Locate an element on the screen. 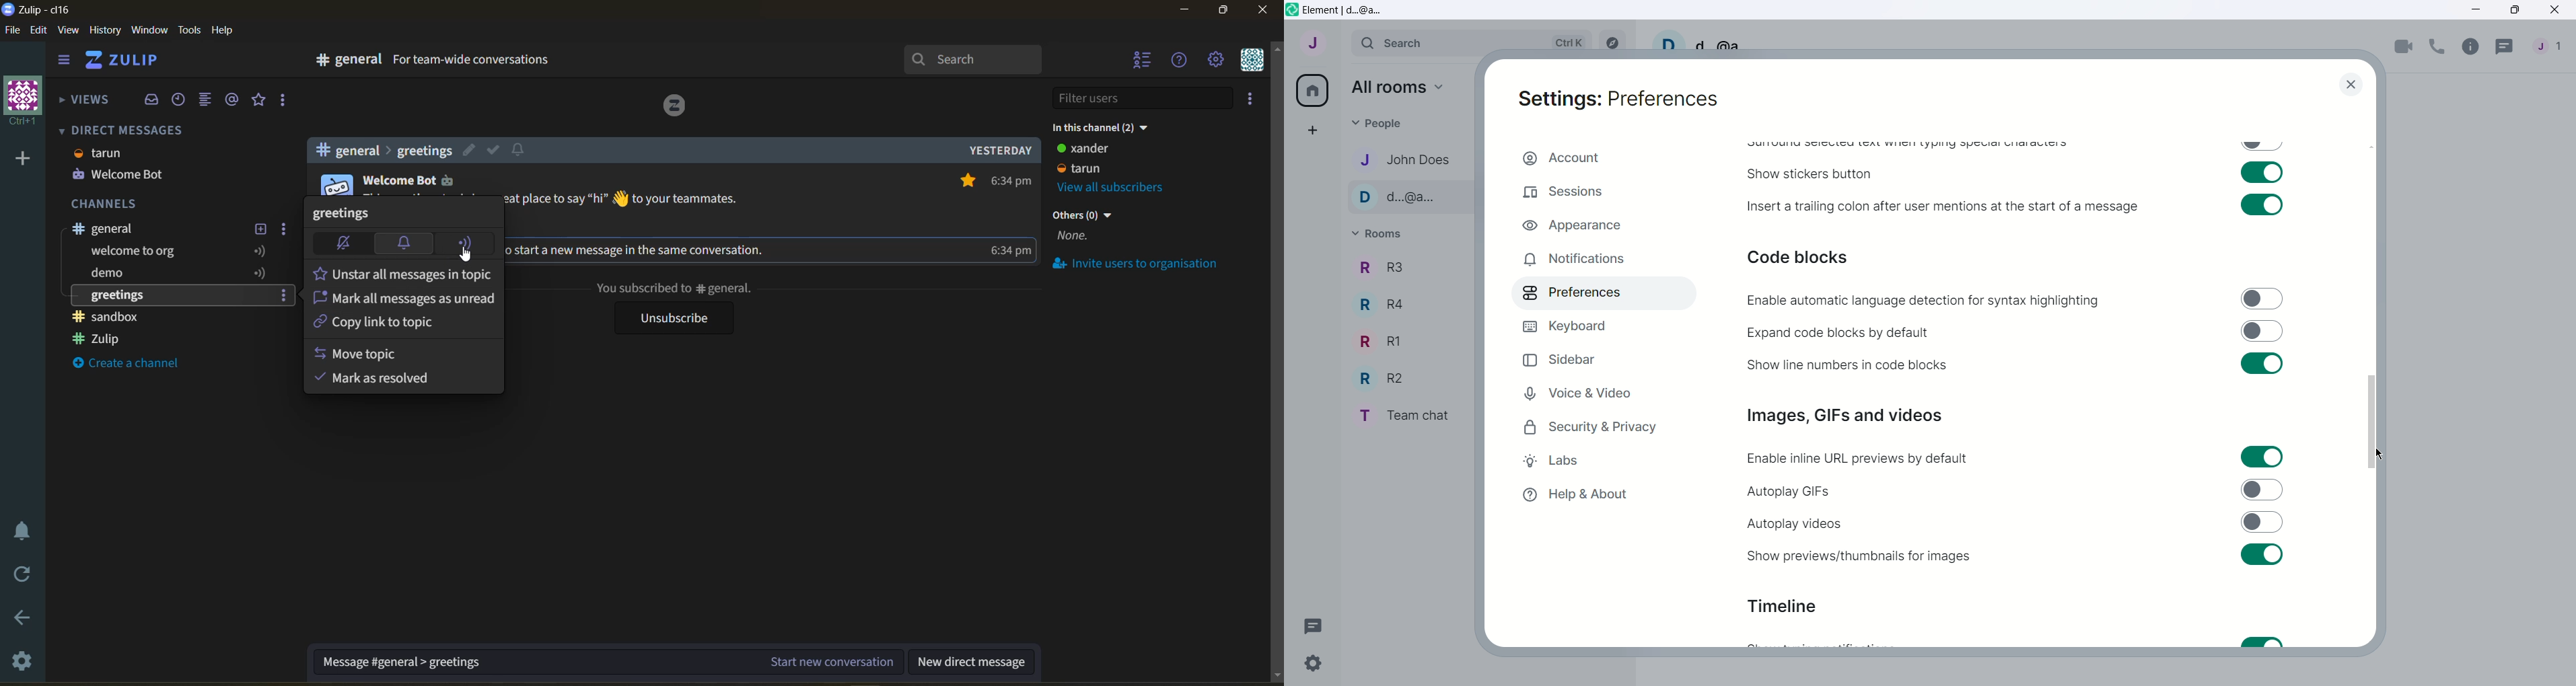  minimize is located at coordinates (1188, 10).